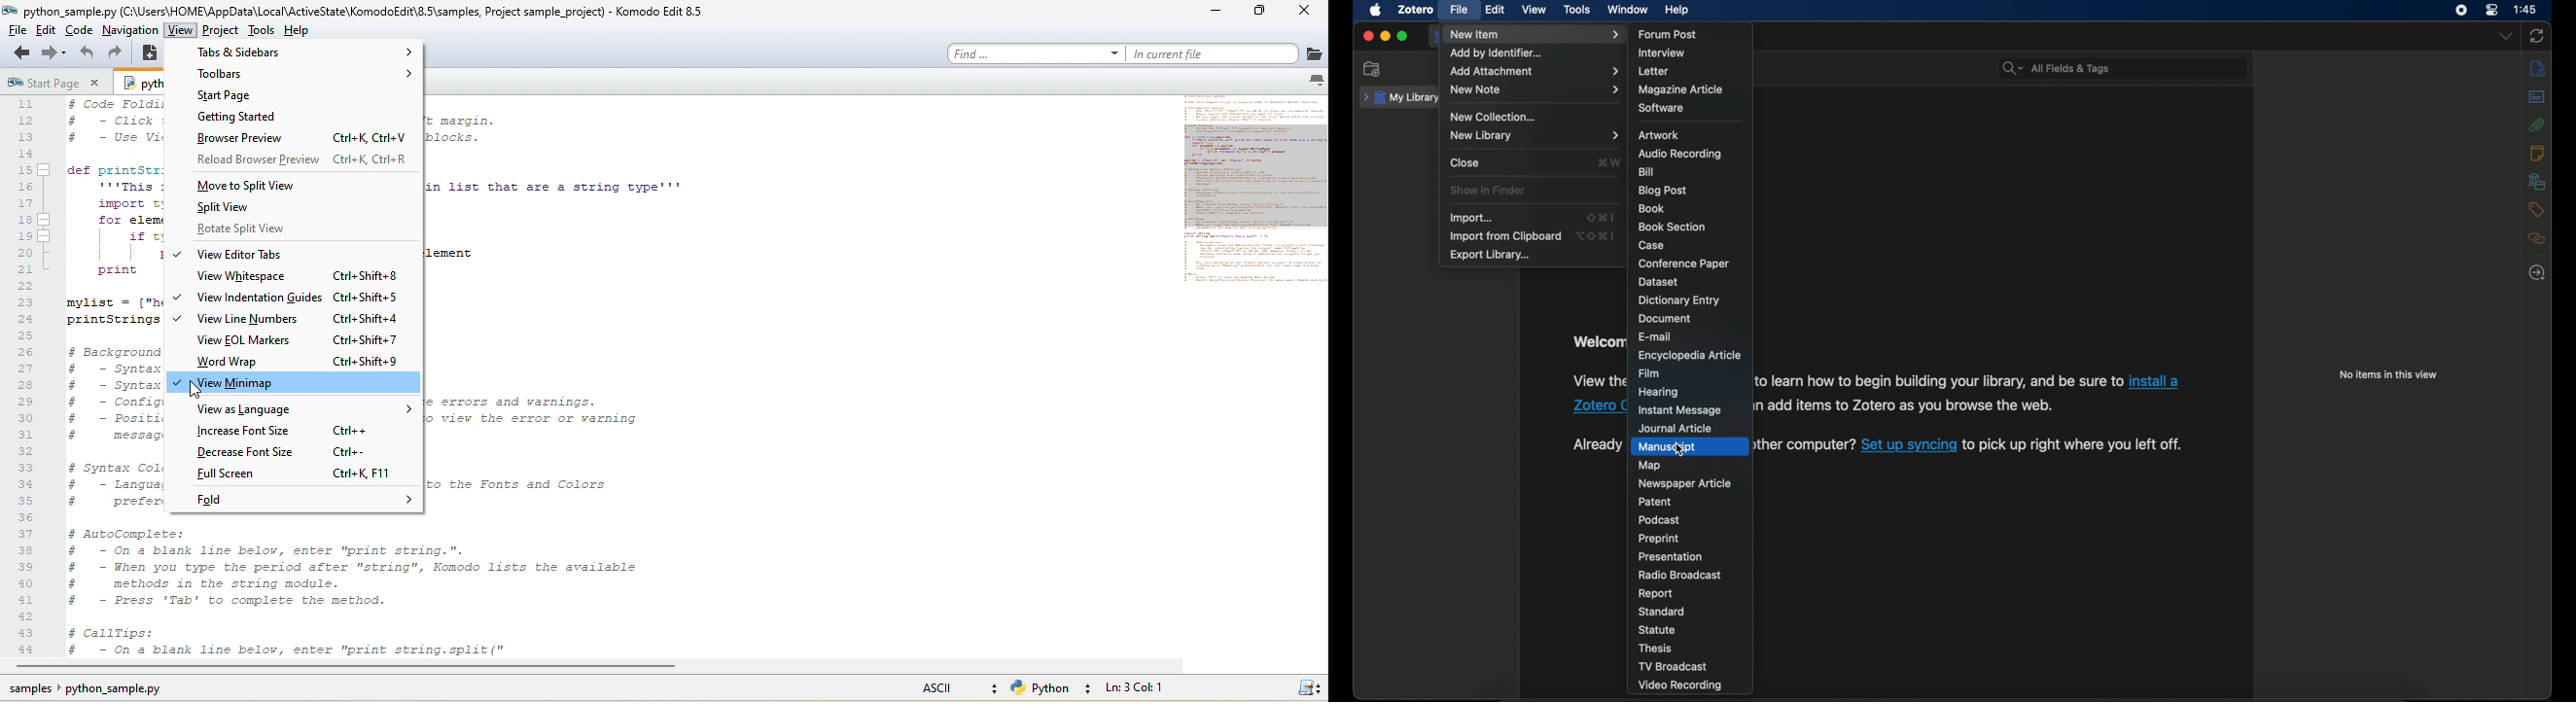  I want to click on thesis, so click(1655, 649).